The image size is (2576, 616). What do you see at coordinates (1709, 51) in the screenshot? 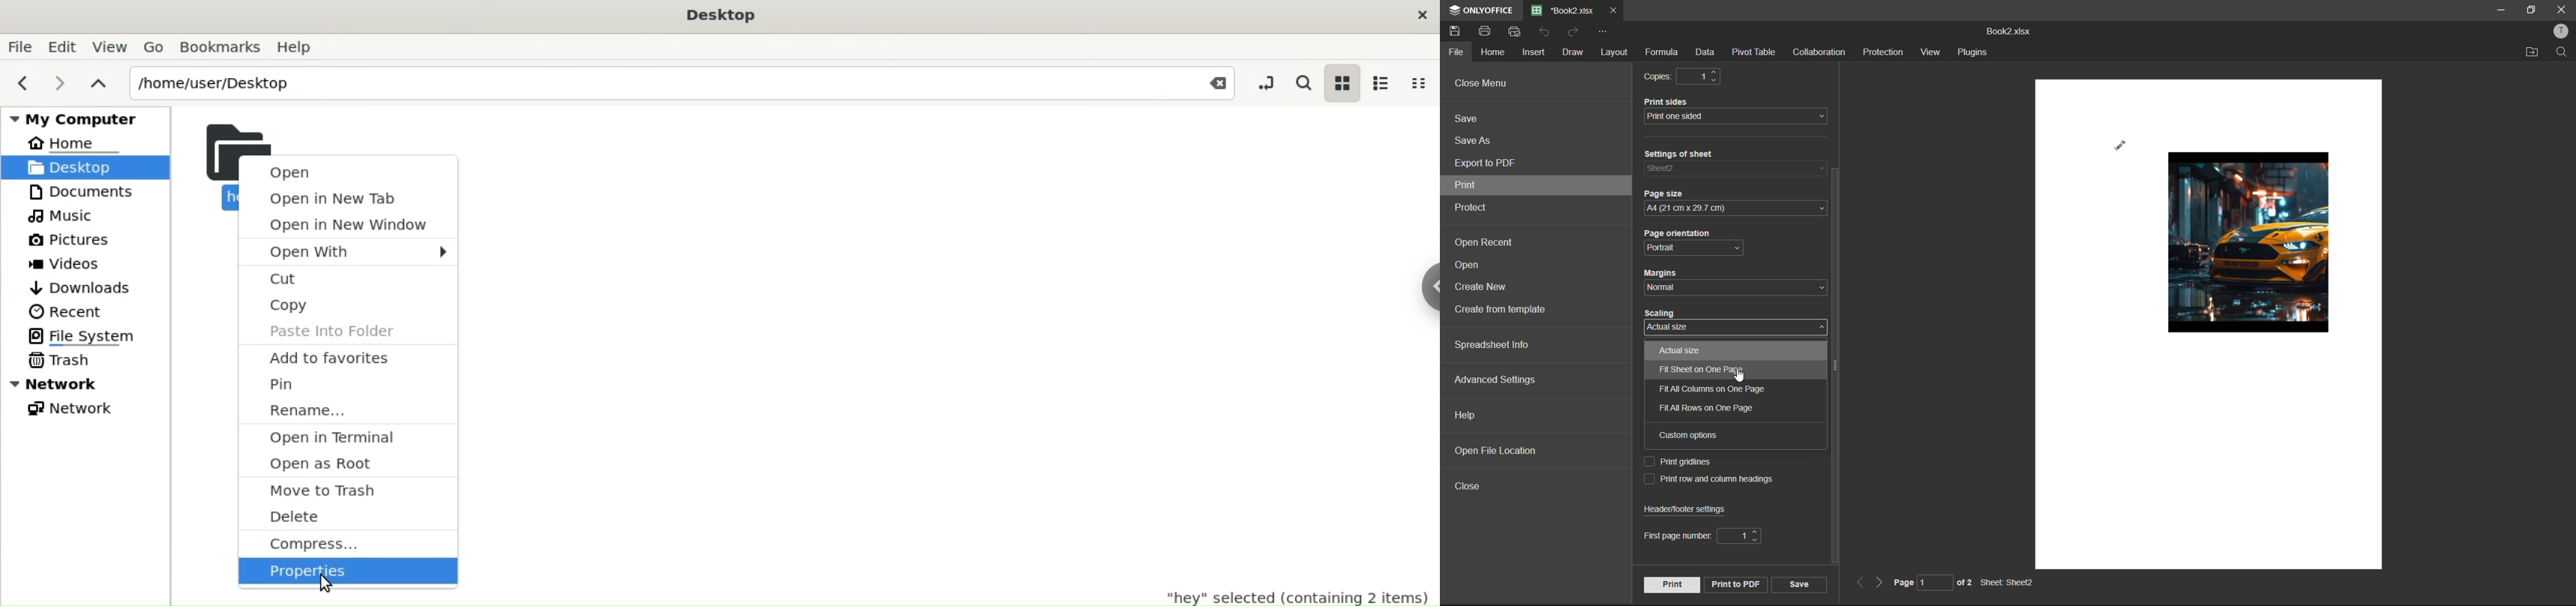
I see `data` at bounding box center [1709, 51].